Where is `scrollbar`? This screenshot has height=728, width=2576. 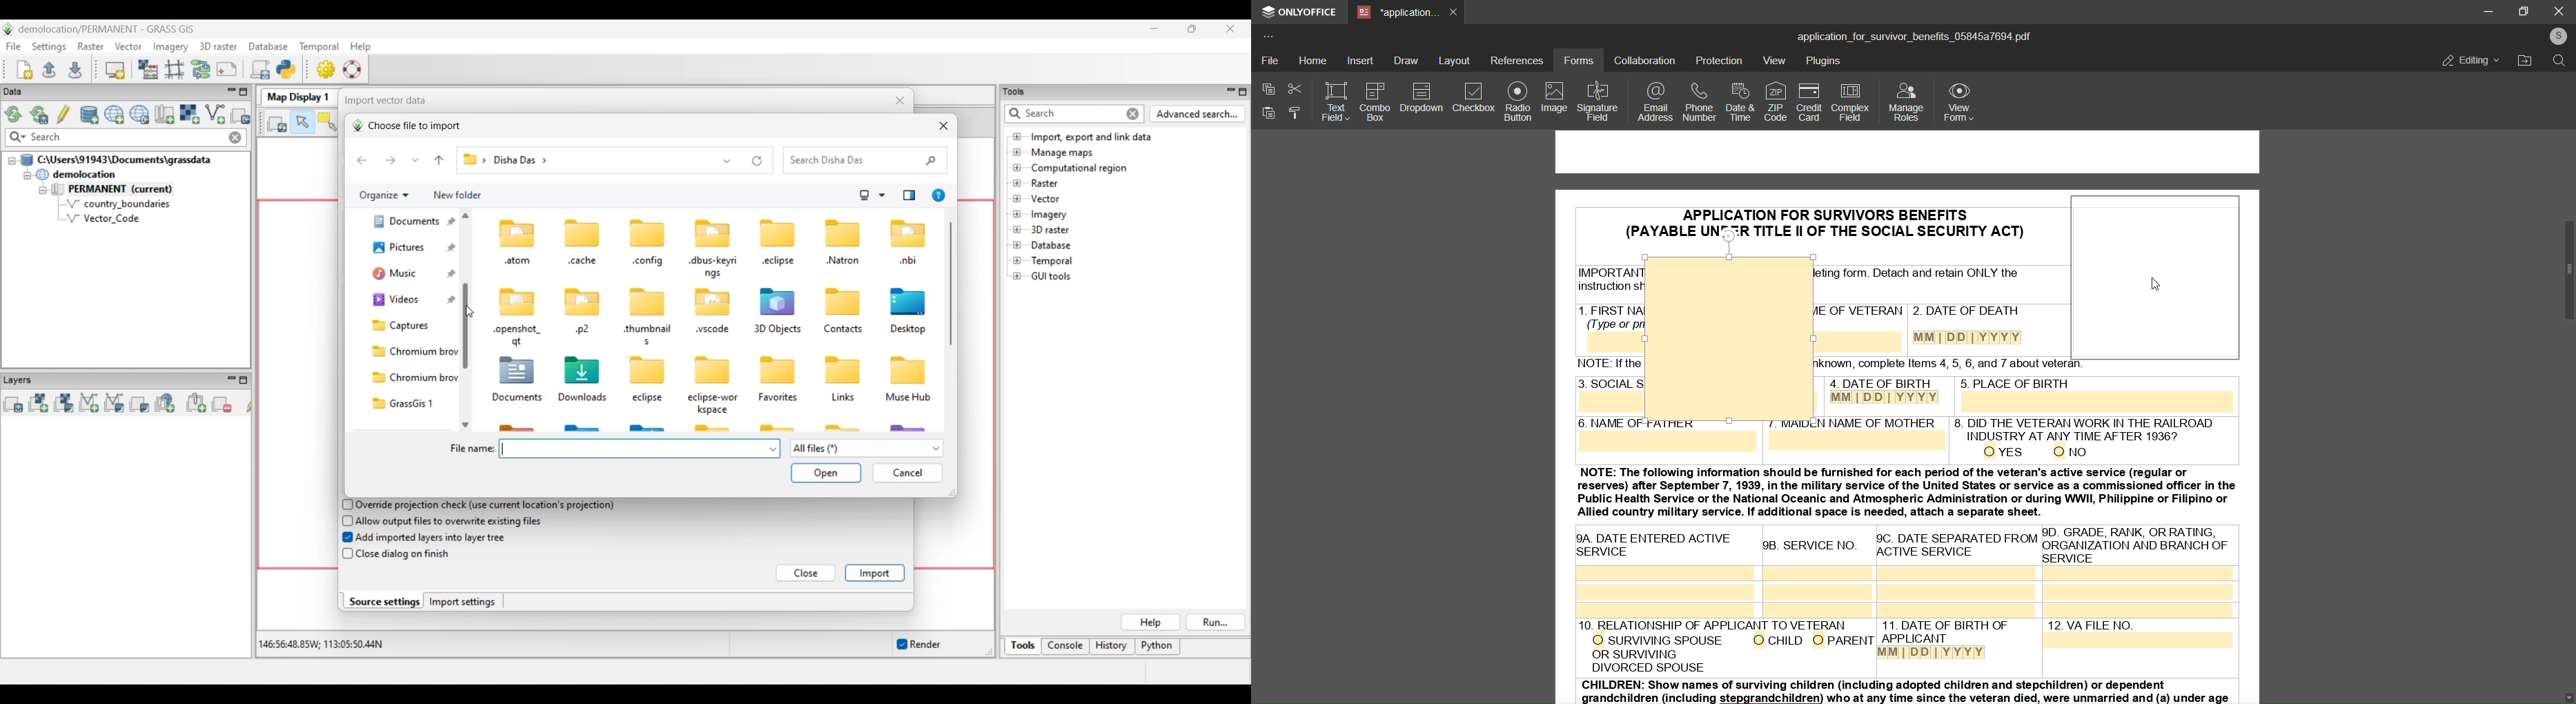
scrollbar is located at coordinates (2561, 270).